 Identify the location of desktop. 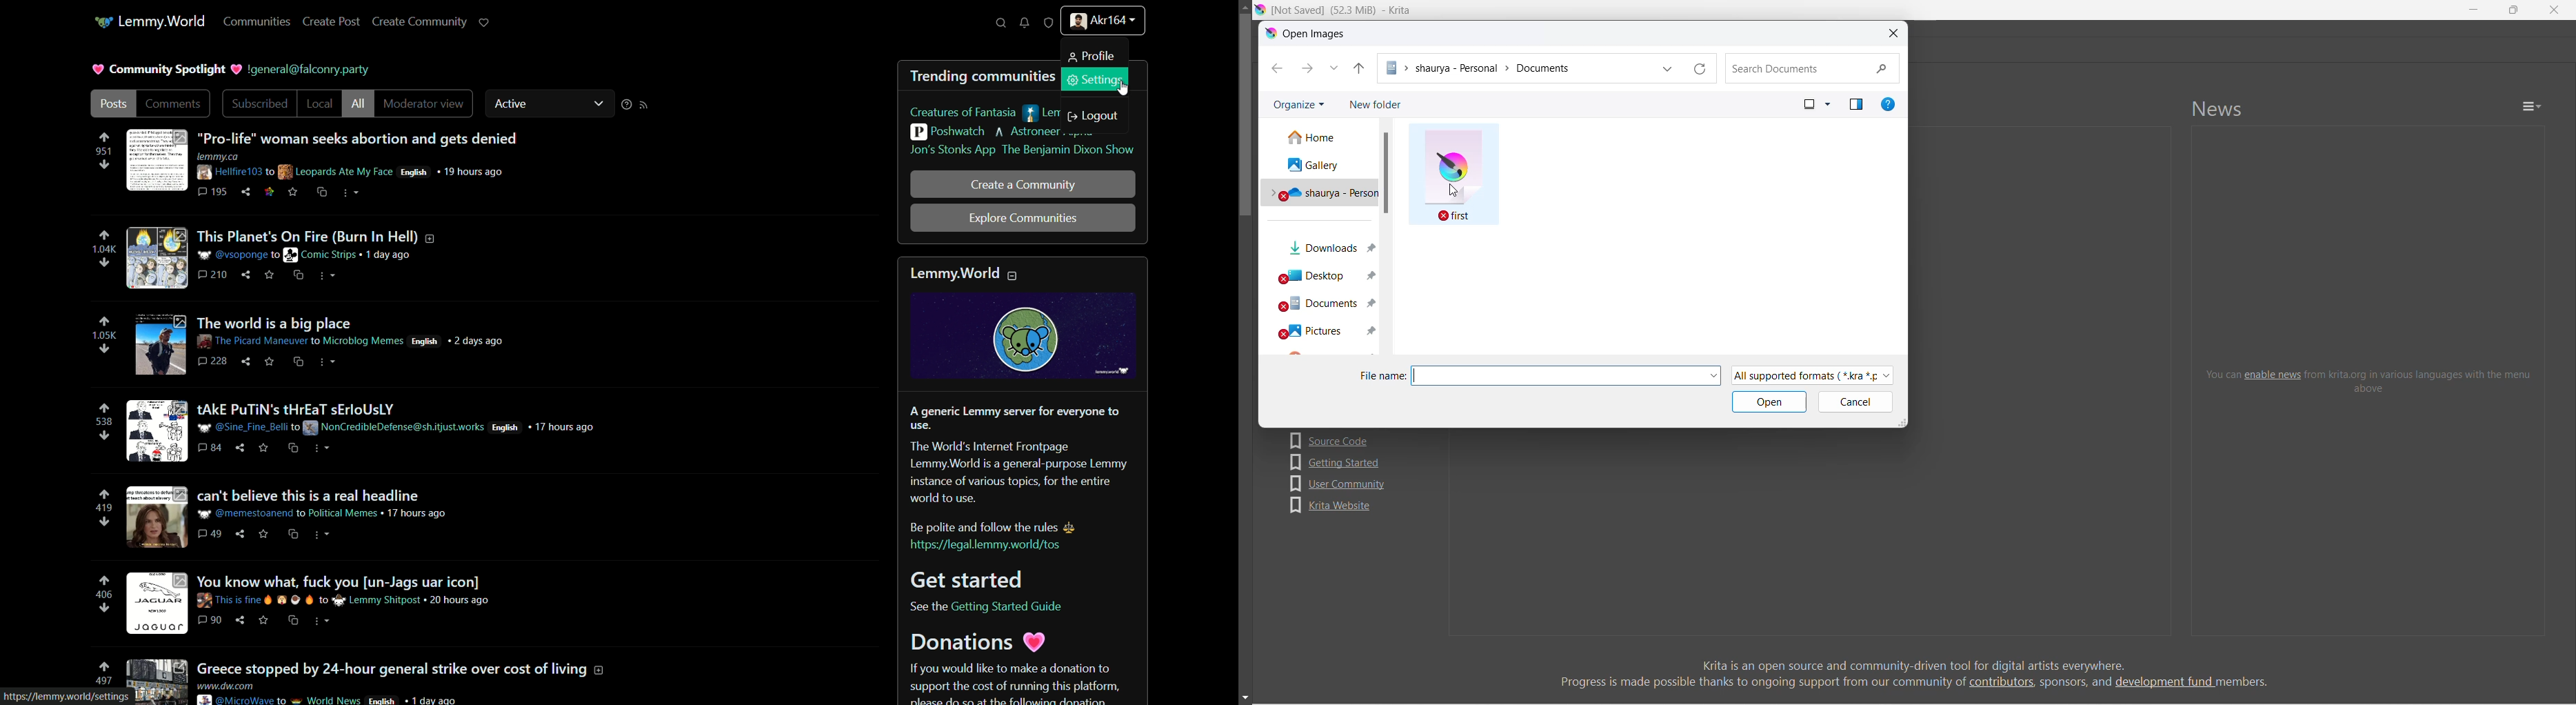
(1325, 272).